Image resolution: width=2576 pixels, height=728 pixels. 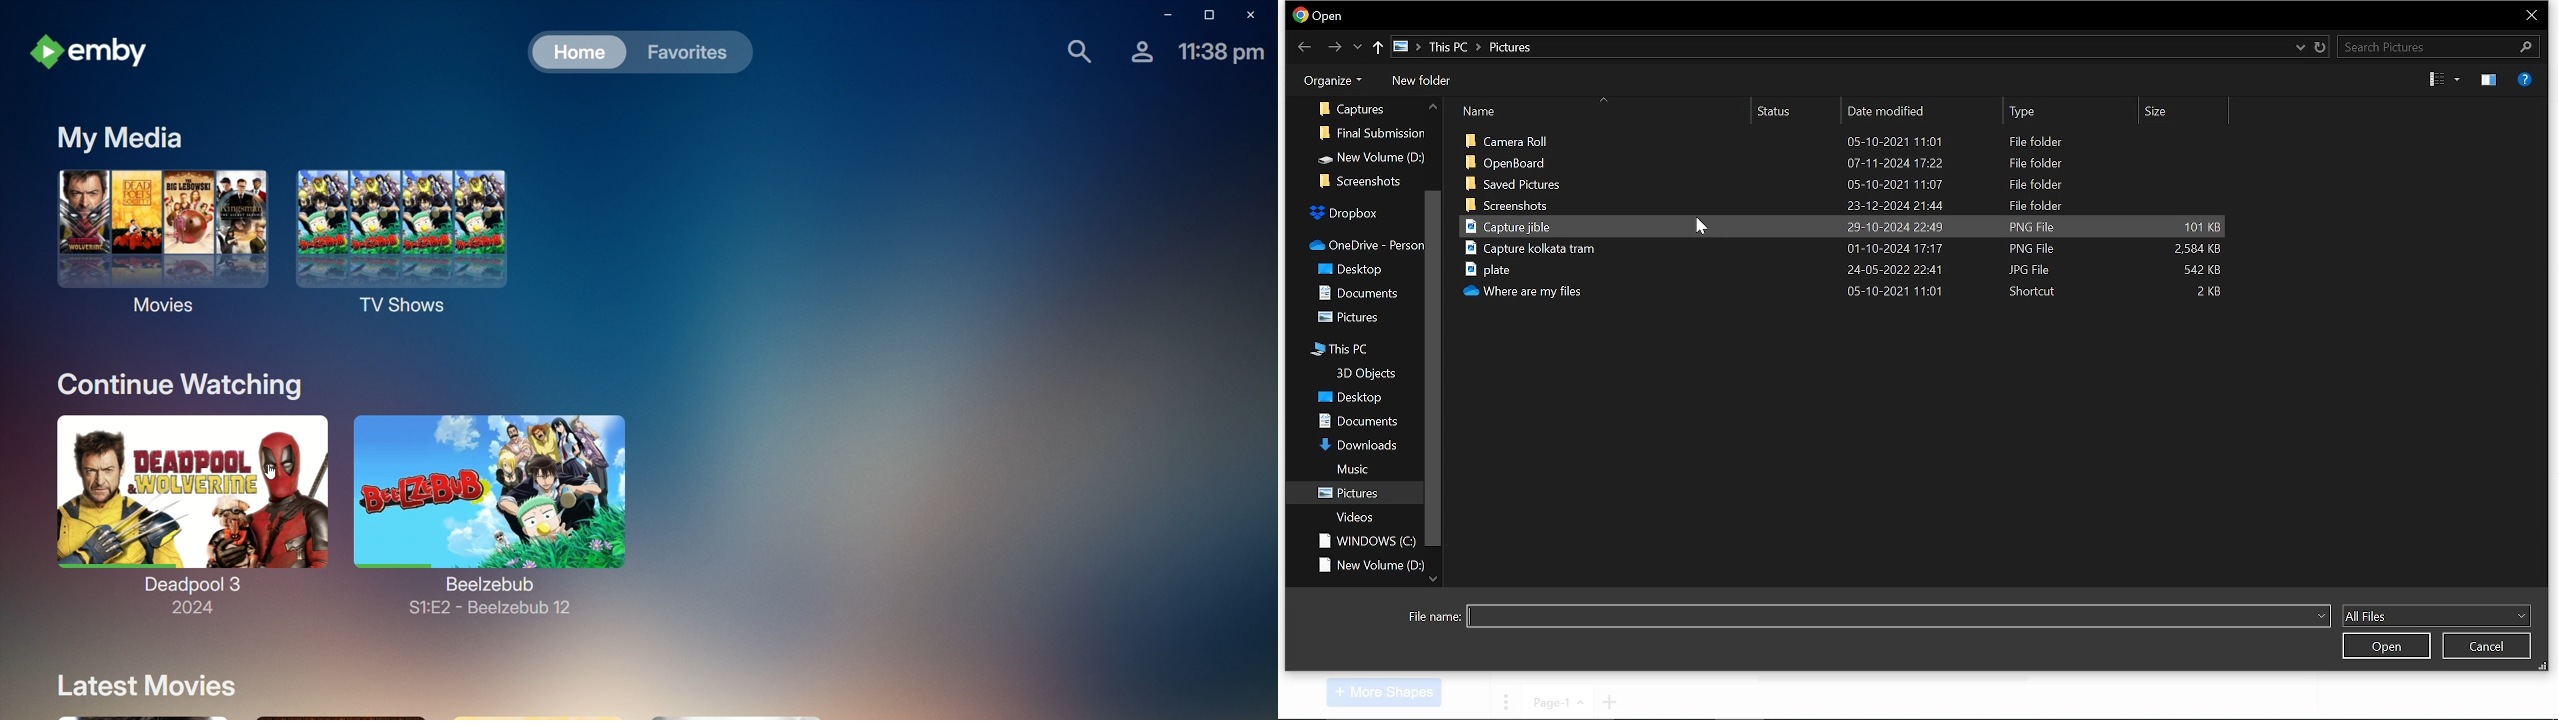 I want to click on move up, so click(x=1430, y=108).